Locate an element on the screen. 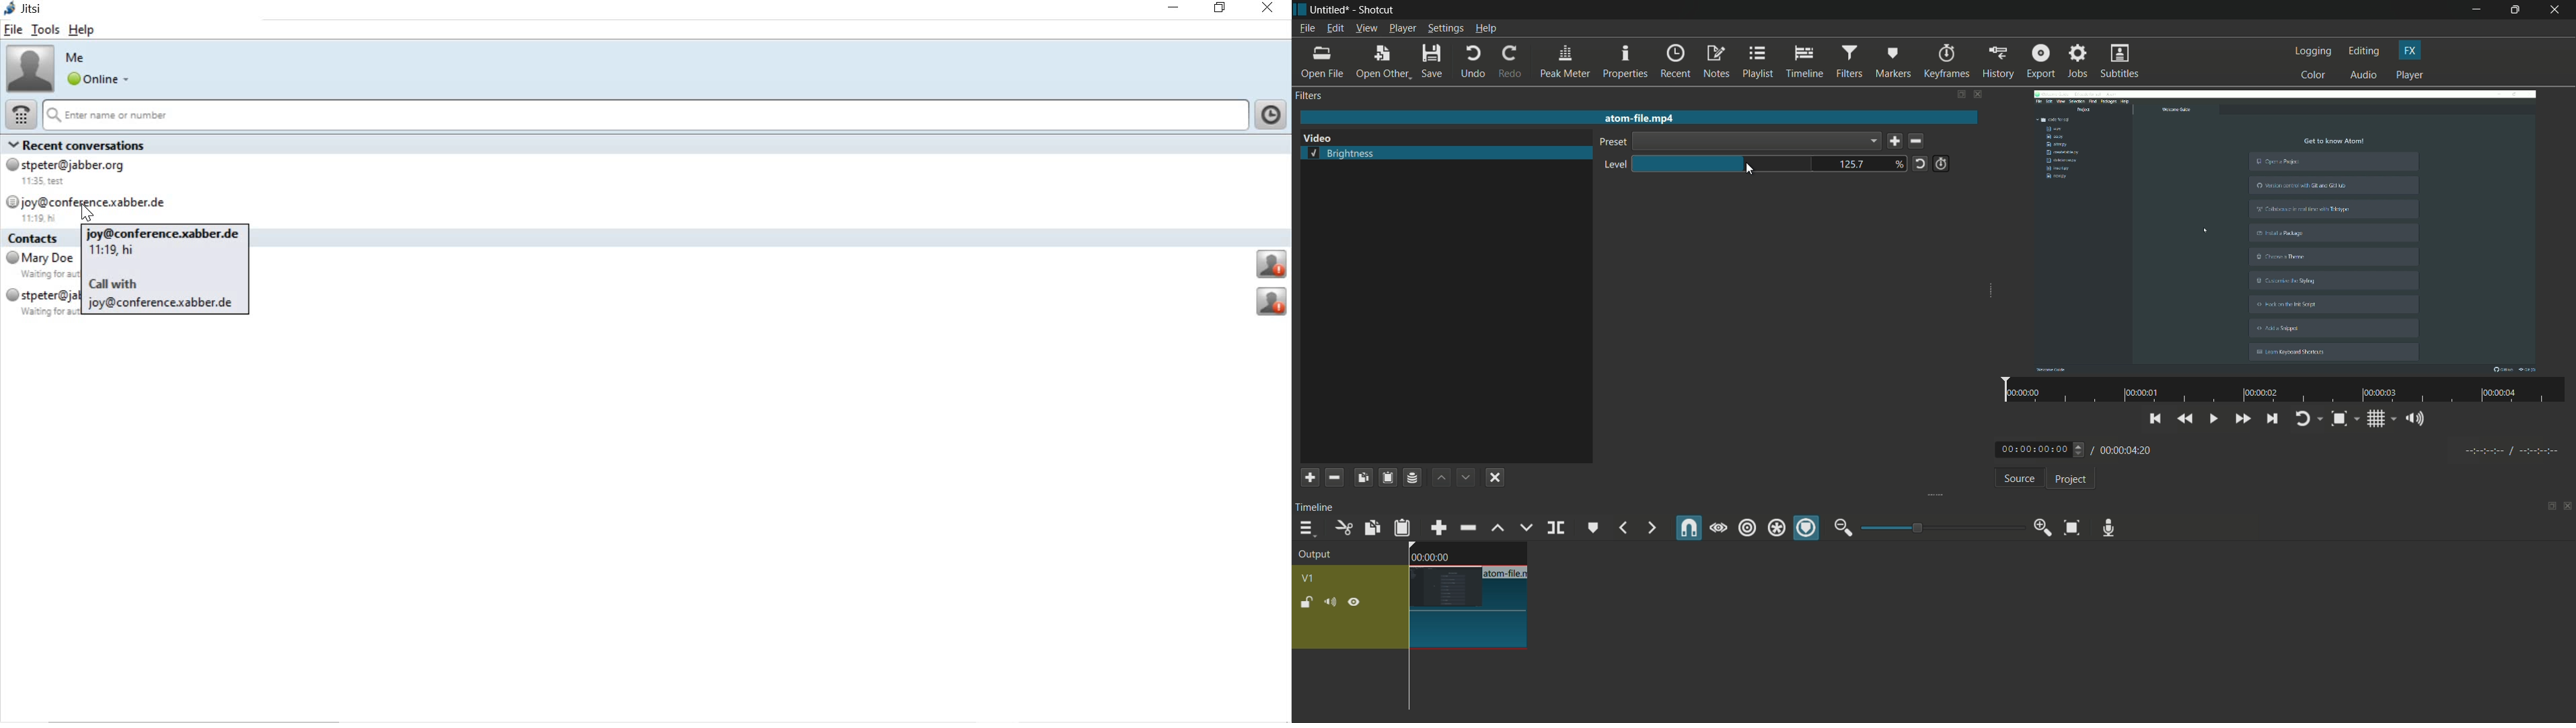 The width and height of the screenshot is (2576, 728). keyframes is located at coordinates (1946, 62).